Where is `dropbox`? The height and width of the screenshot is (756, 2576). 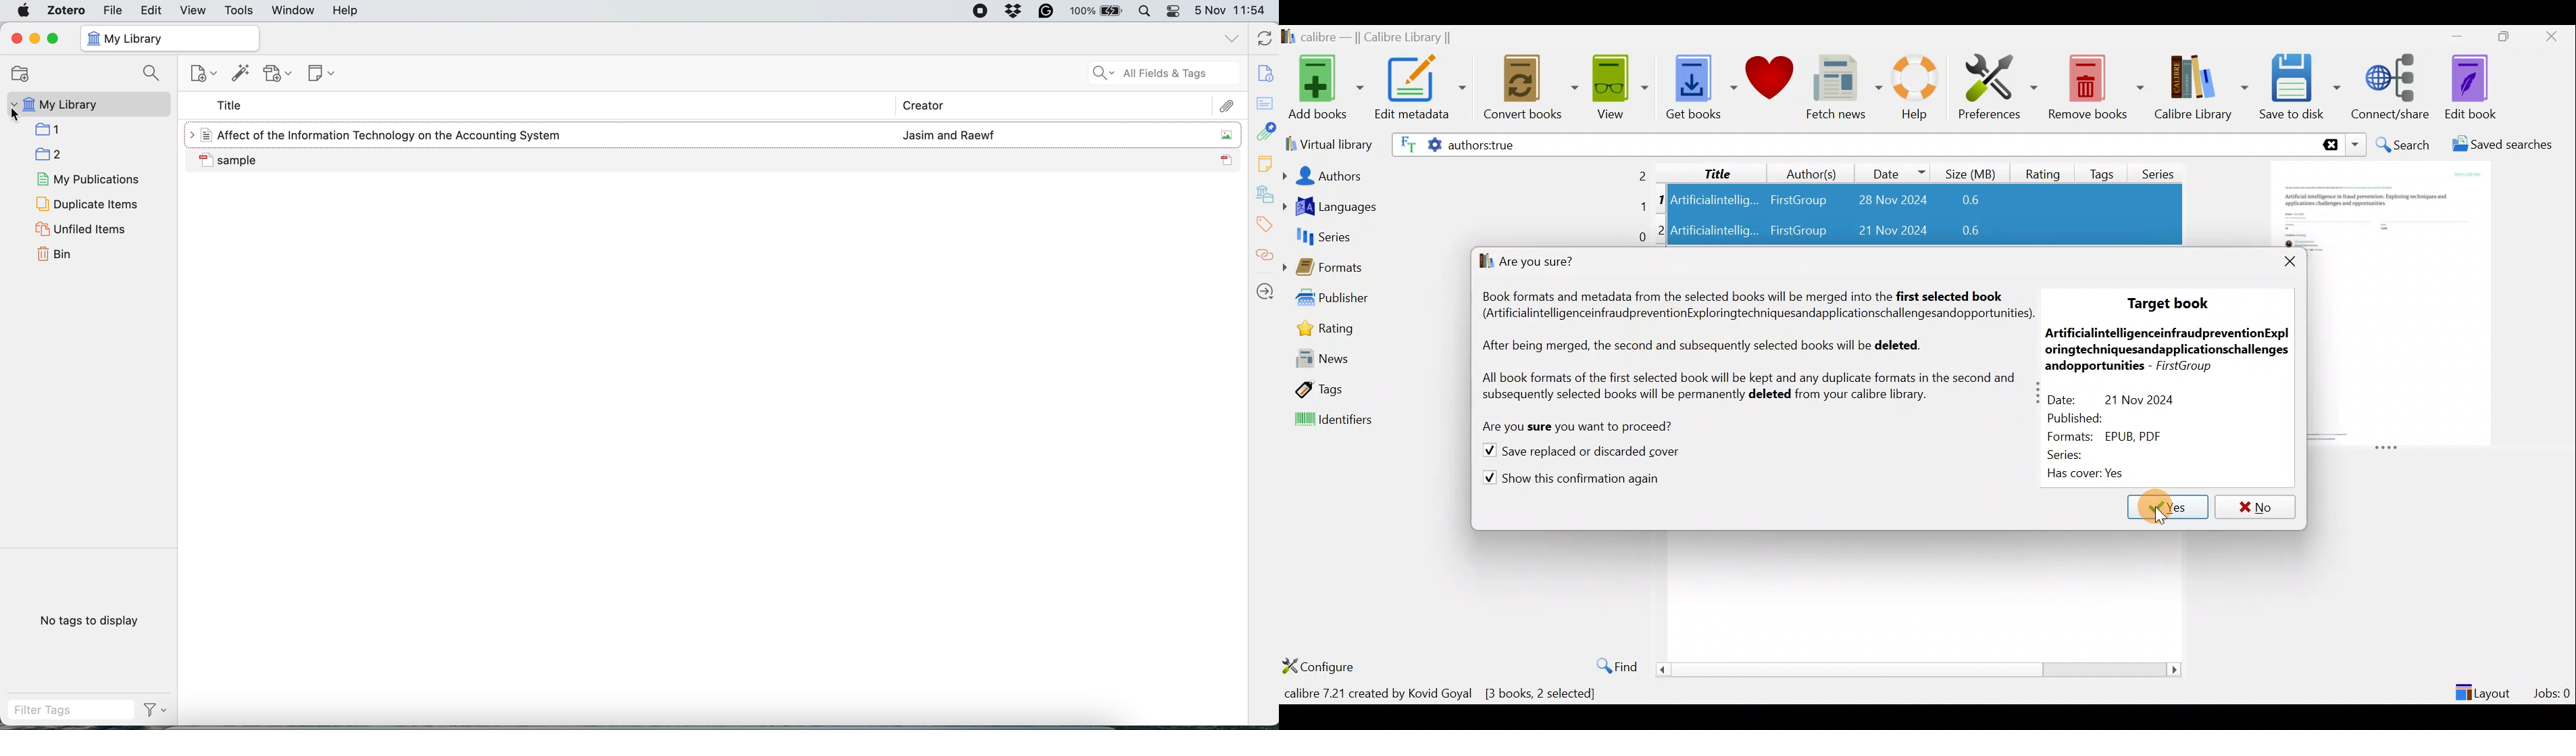
dropbox is located at coordinates (1011, 11).